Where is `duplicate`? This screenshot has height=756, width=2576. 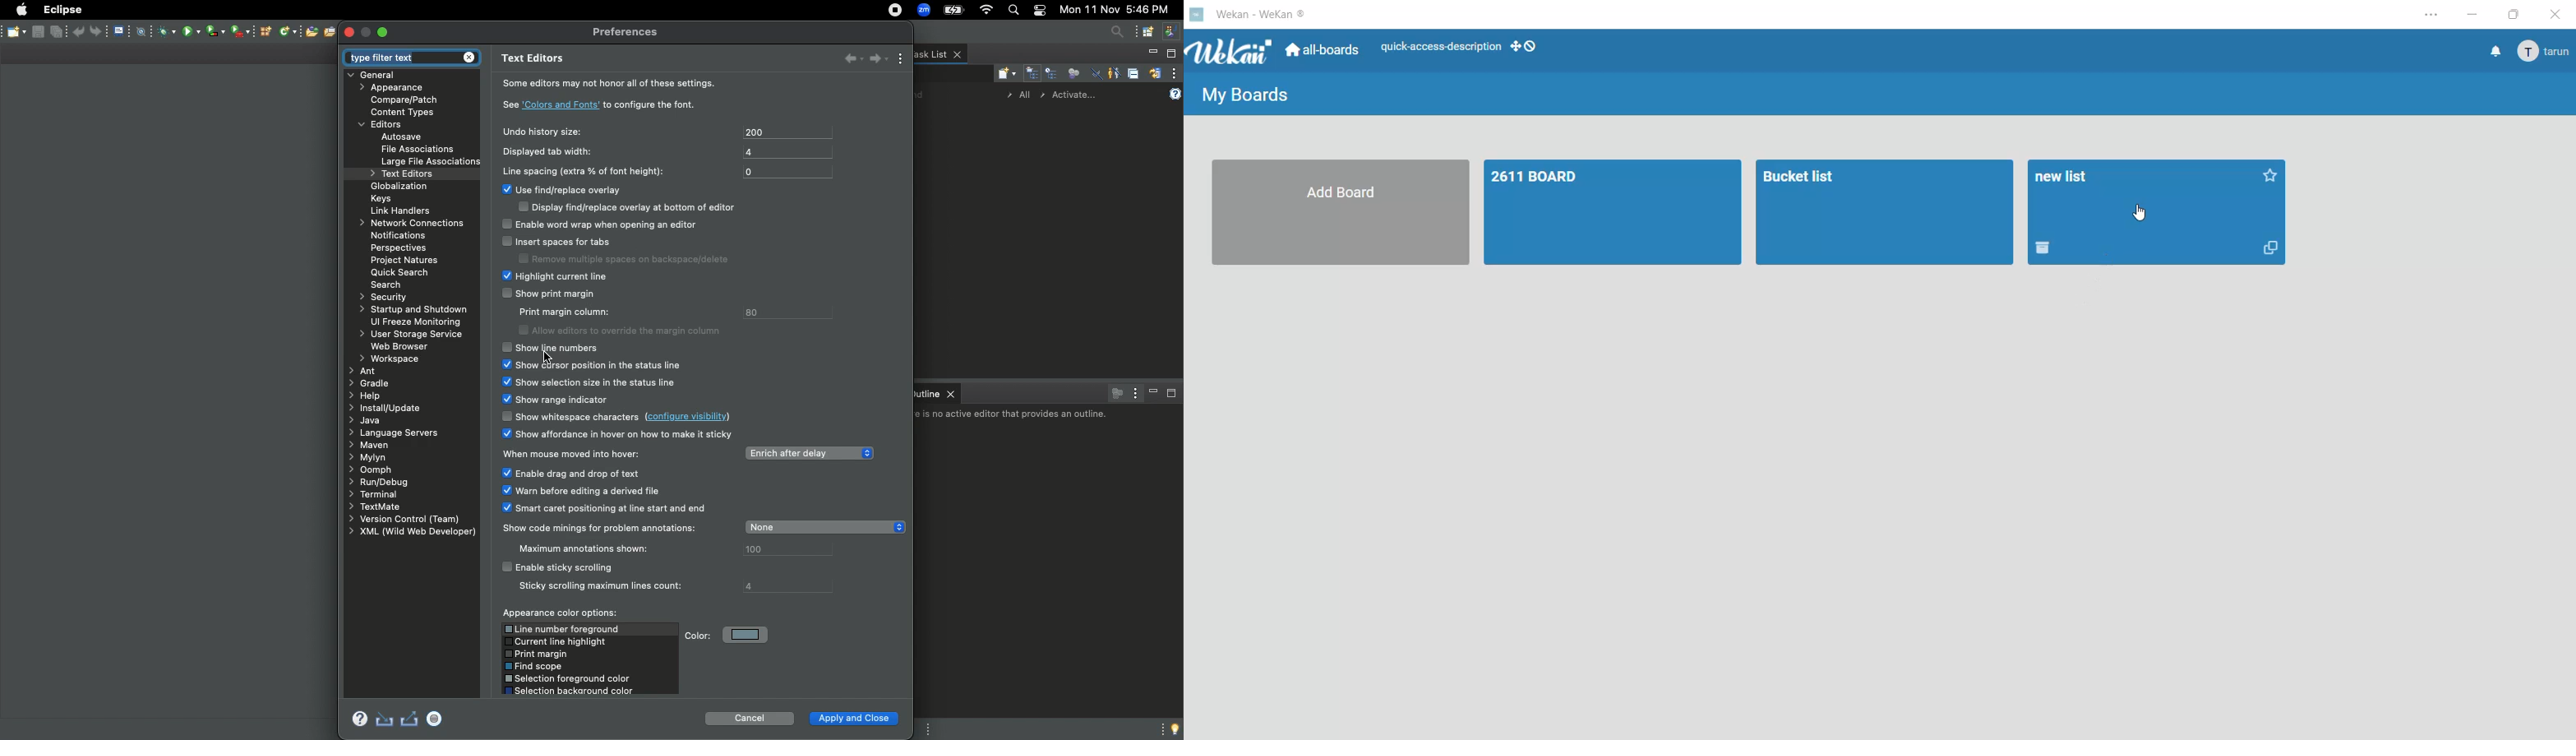 duplicate is located at coordinates (2270, 250).